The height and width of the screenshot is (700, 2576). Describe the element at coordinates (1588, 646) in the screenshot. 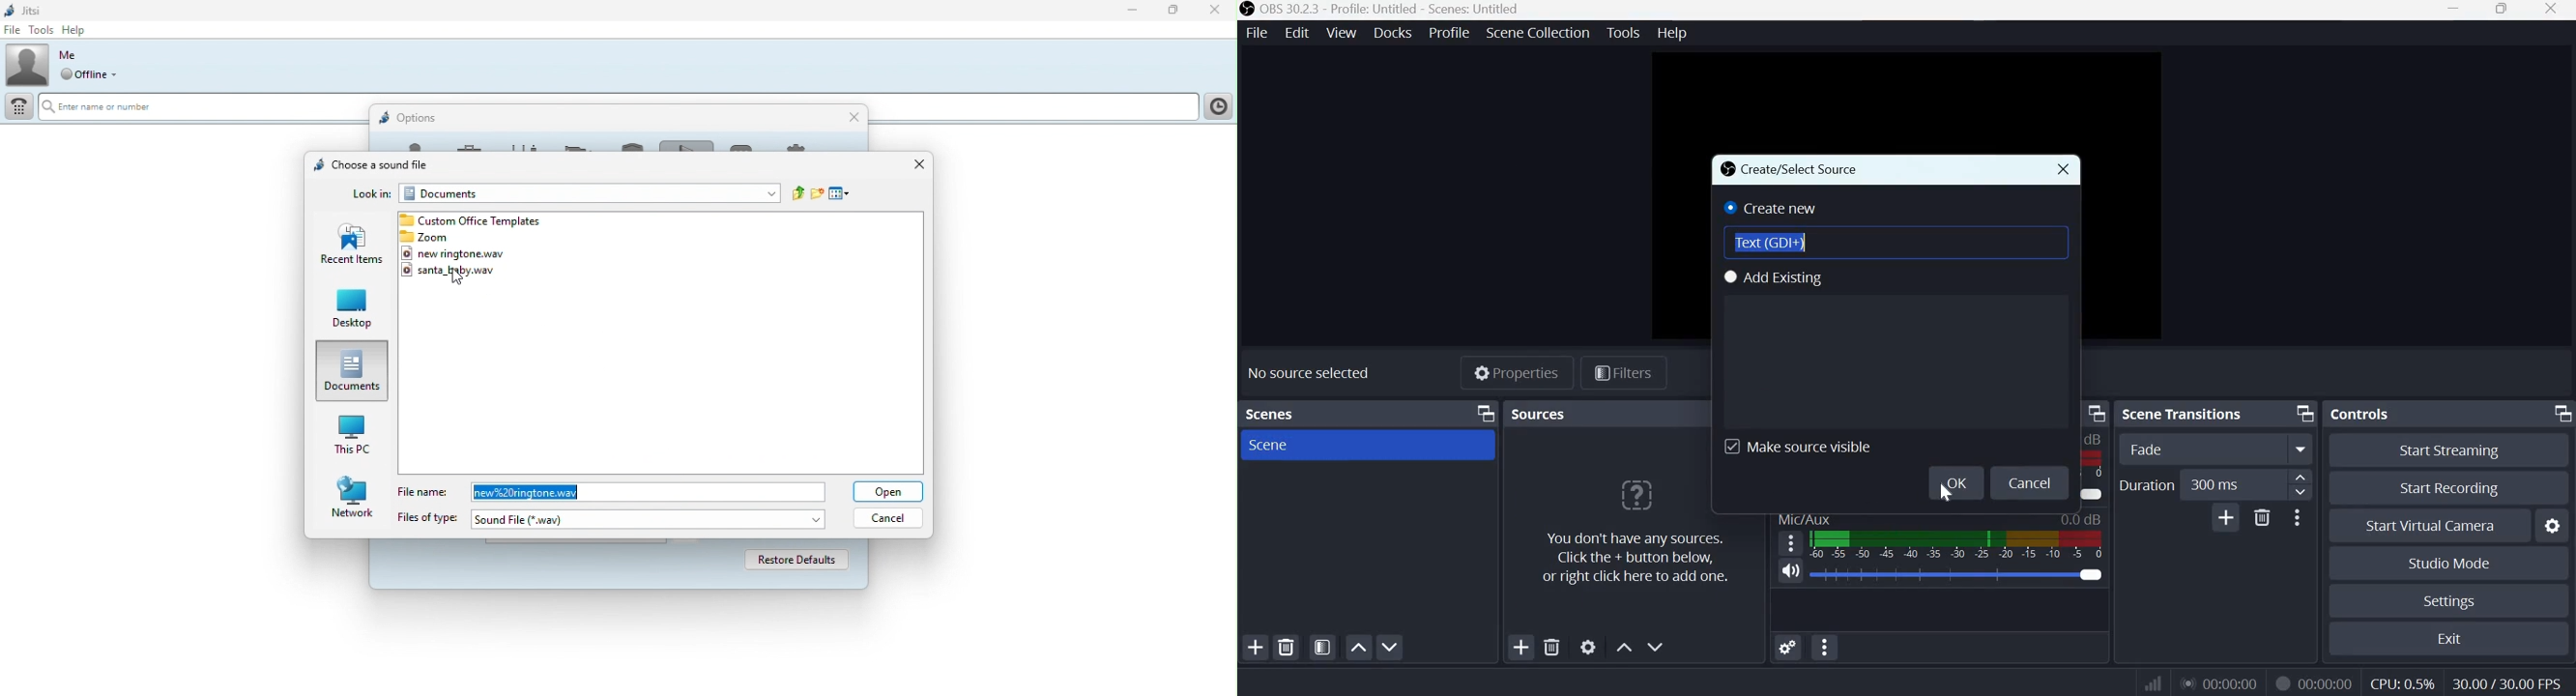

I see `Open source properties` at that location.